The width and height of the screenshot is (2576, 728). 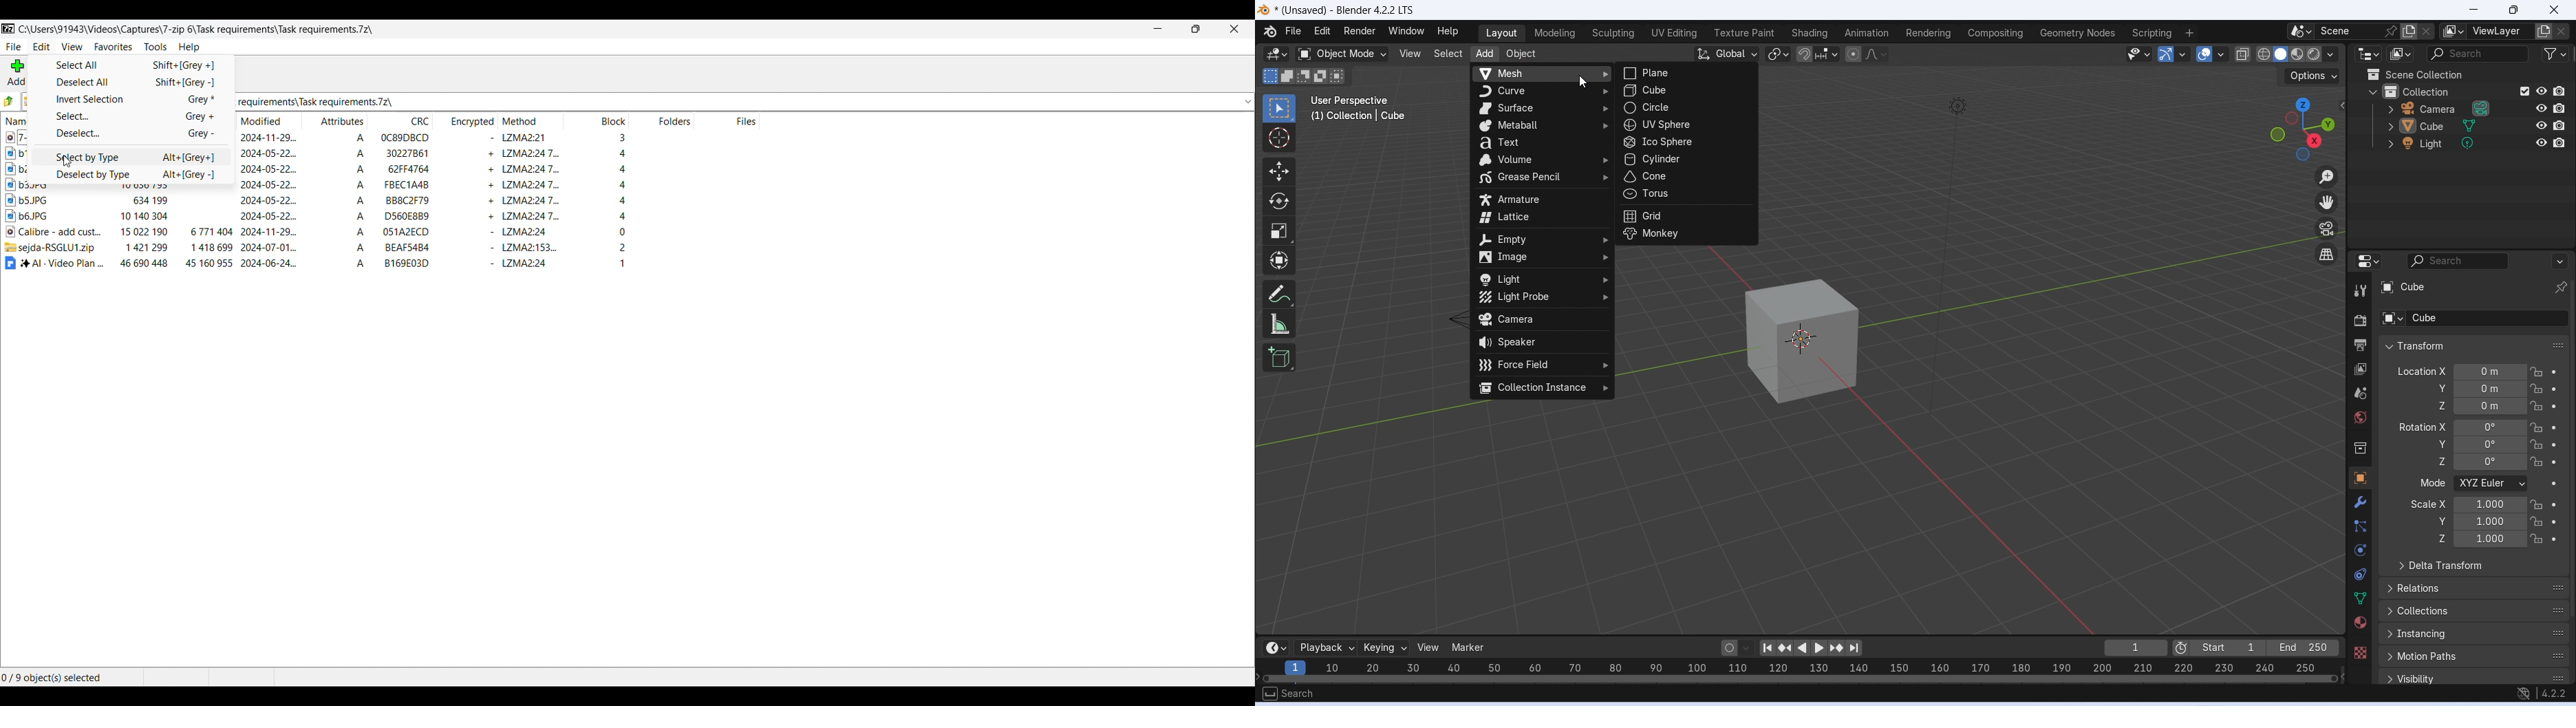 I want to click on Move the view, so click(x=2326, y=202).